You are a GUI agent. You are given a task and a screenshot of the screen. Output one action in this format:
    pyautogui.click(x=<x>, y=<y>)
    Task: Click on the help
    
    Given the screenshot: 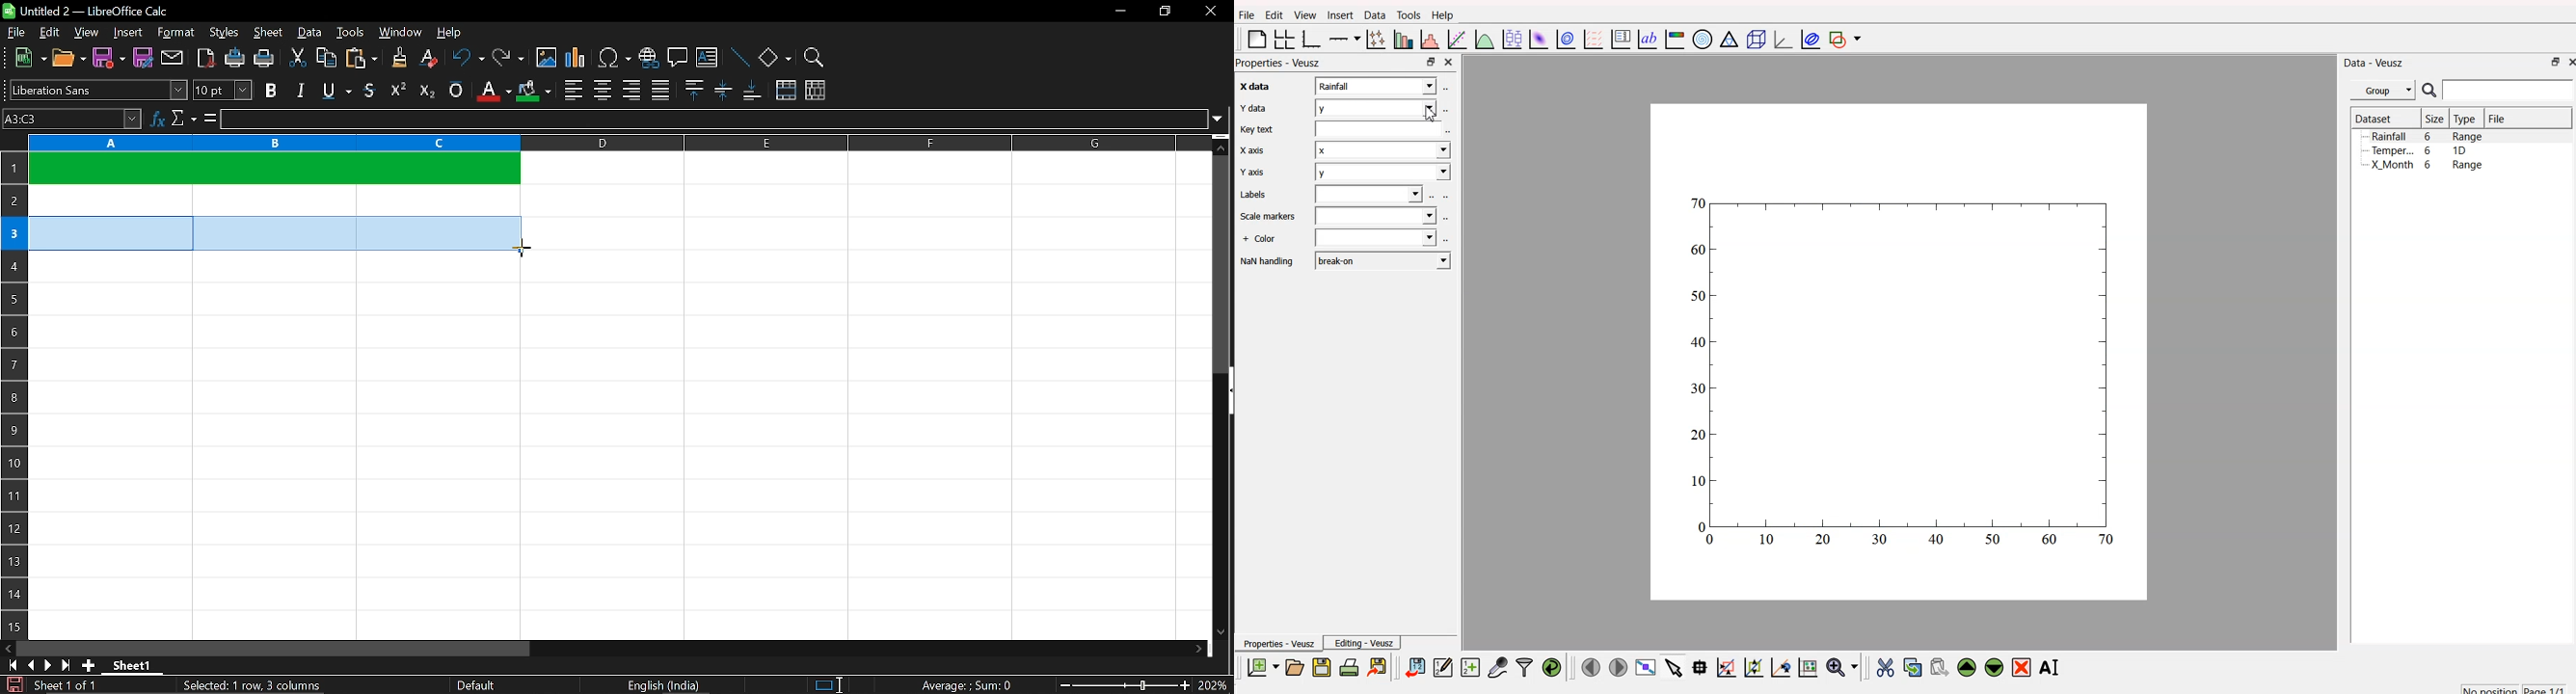 What is the action you would take?
    pyautogui.click(x=457, y=31)
    